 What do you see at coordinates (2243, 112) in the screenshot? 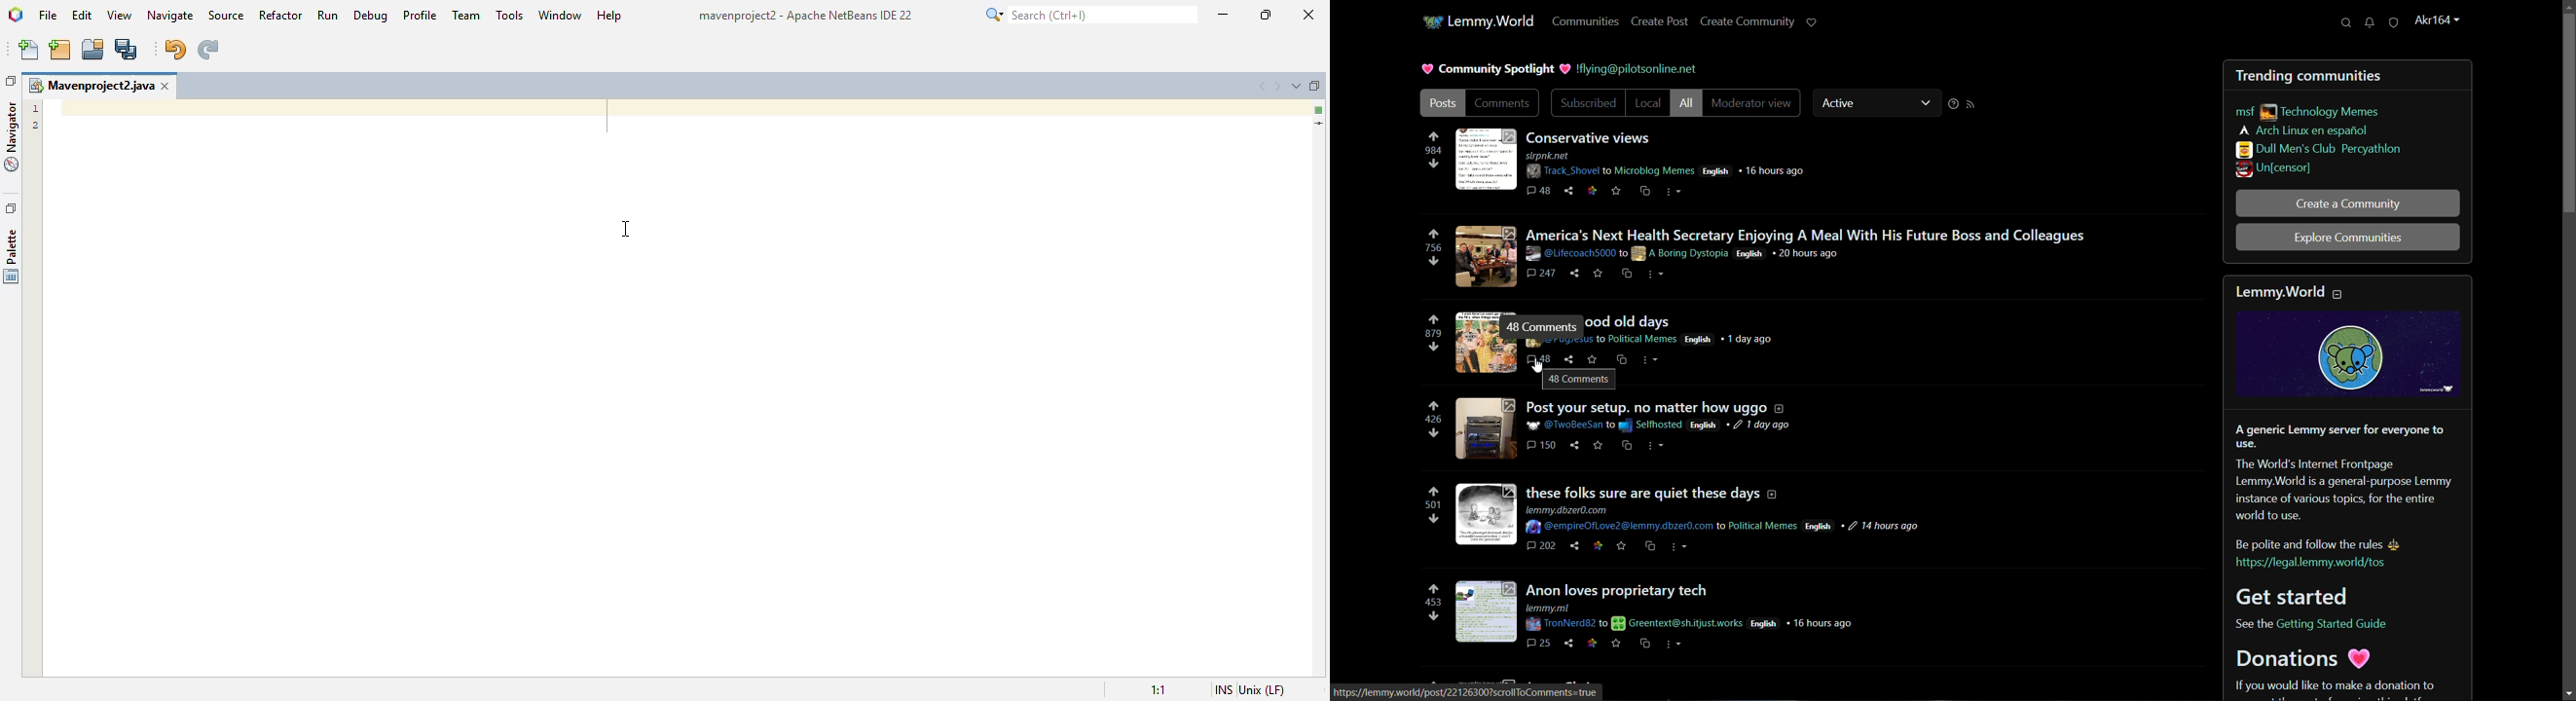
I see `msf` at bounding box center [2243, 112].